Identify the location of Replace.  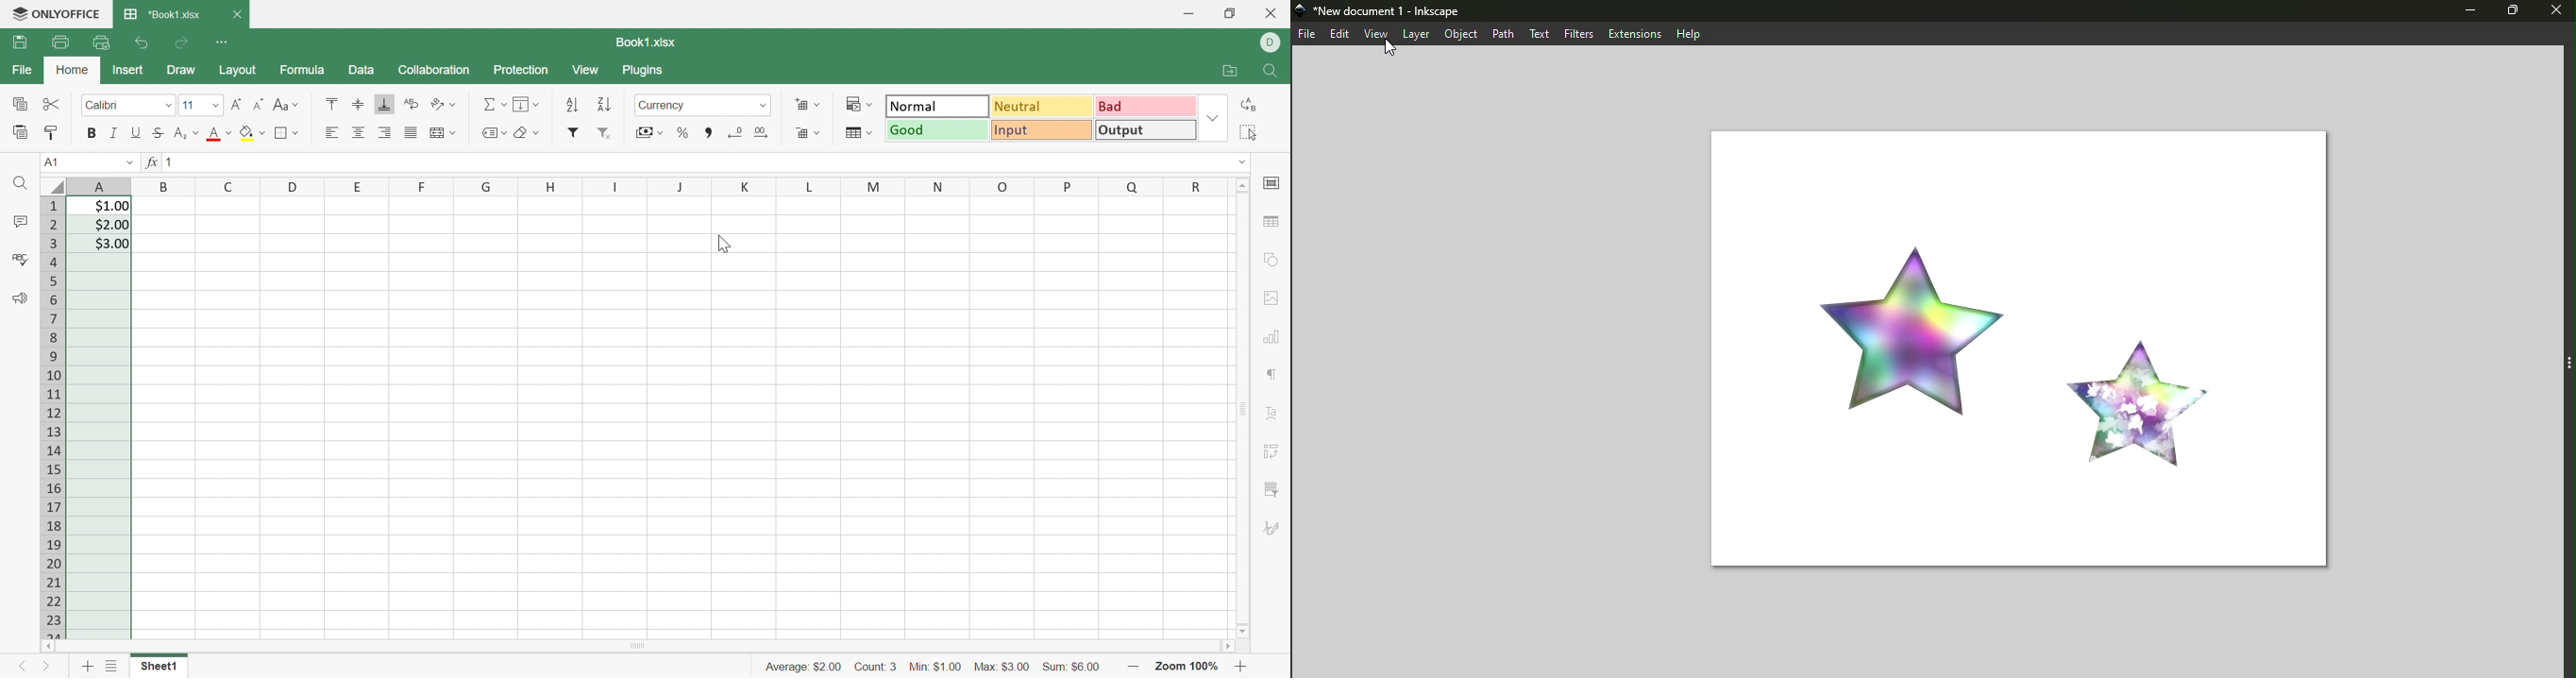
(1251, 104).